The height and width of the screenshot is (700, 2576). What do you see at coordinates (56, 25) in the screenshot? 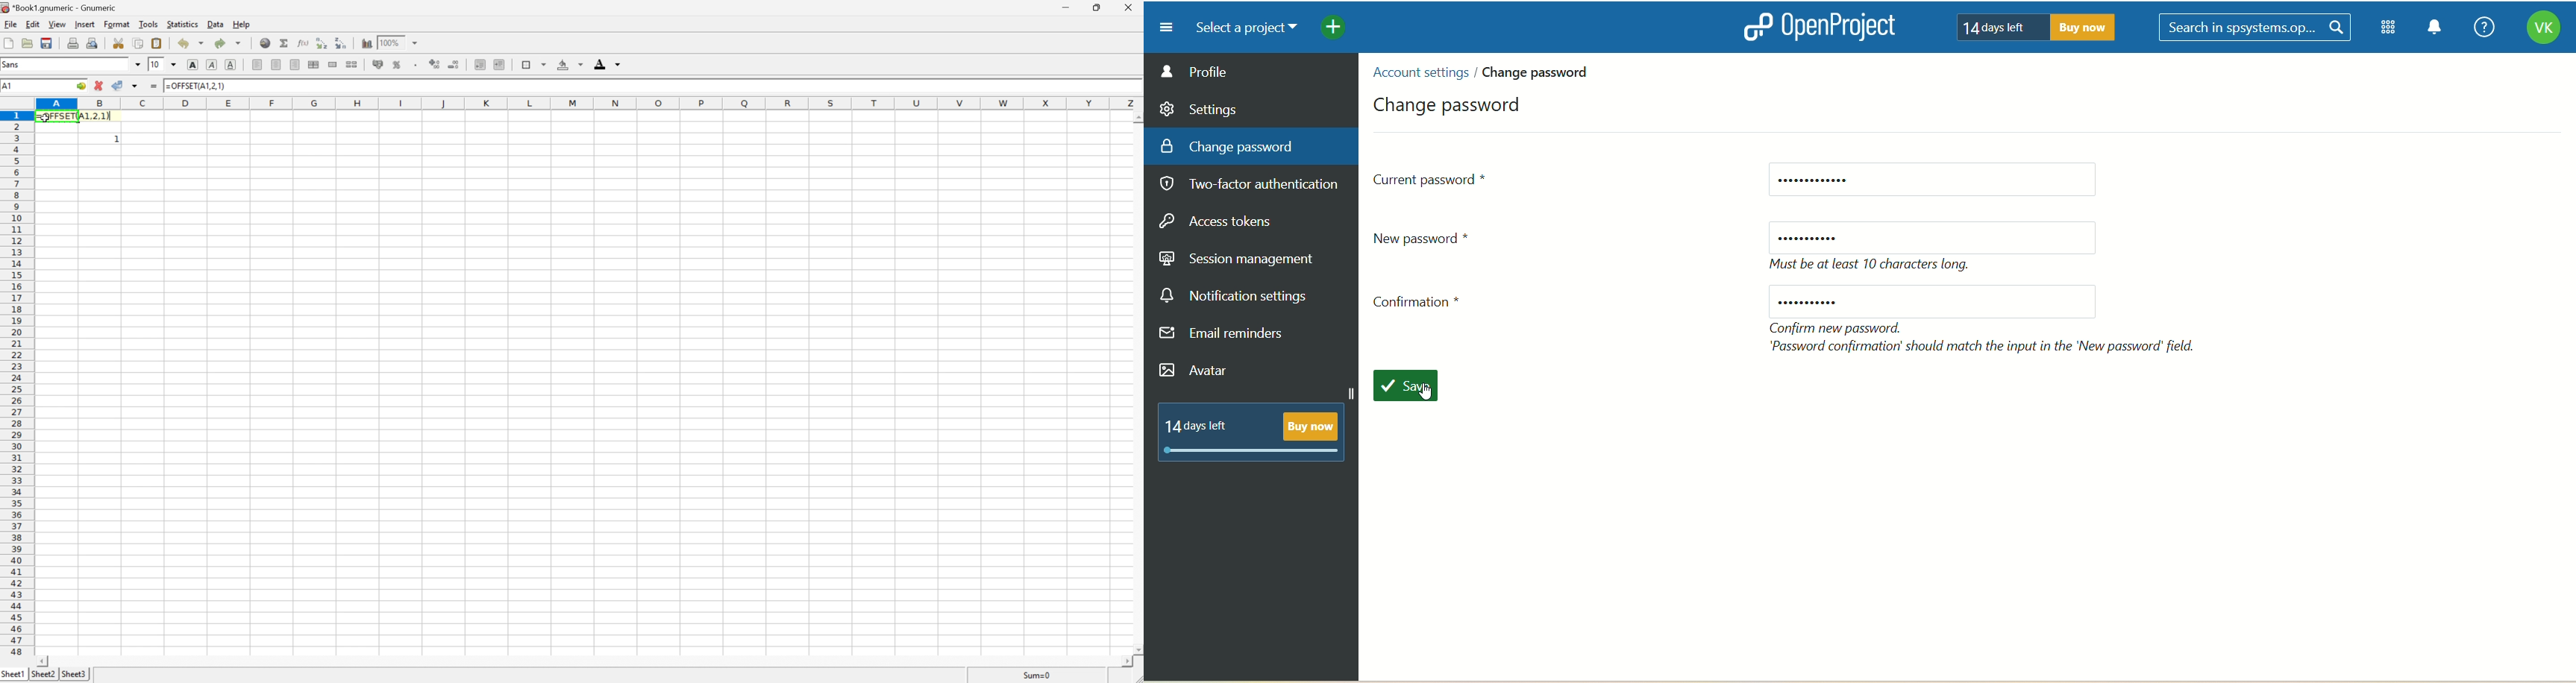
I see `view` at bounding box center [56, 25].